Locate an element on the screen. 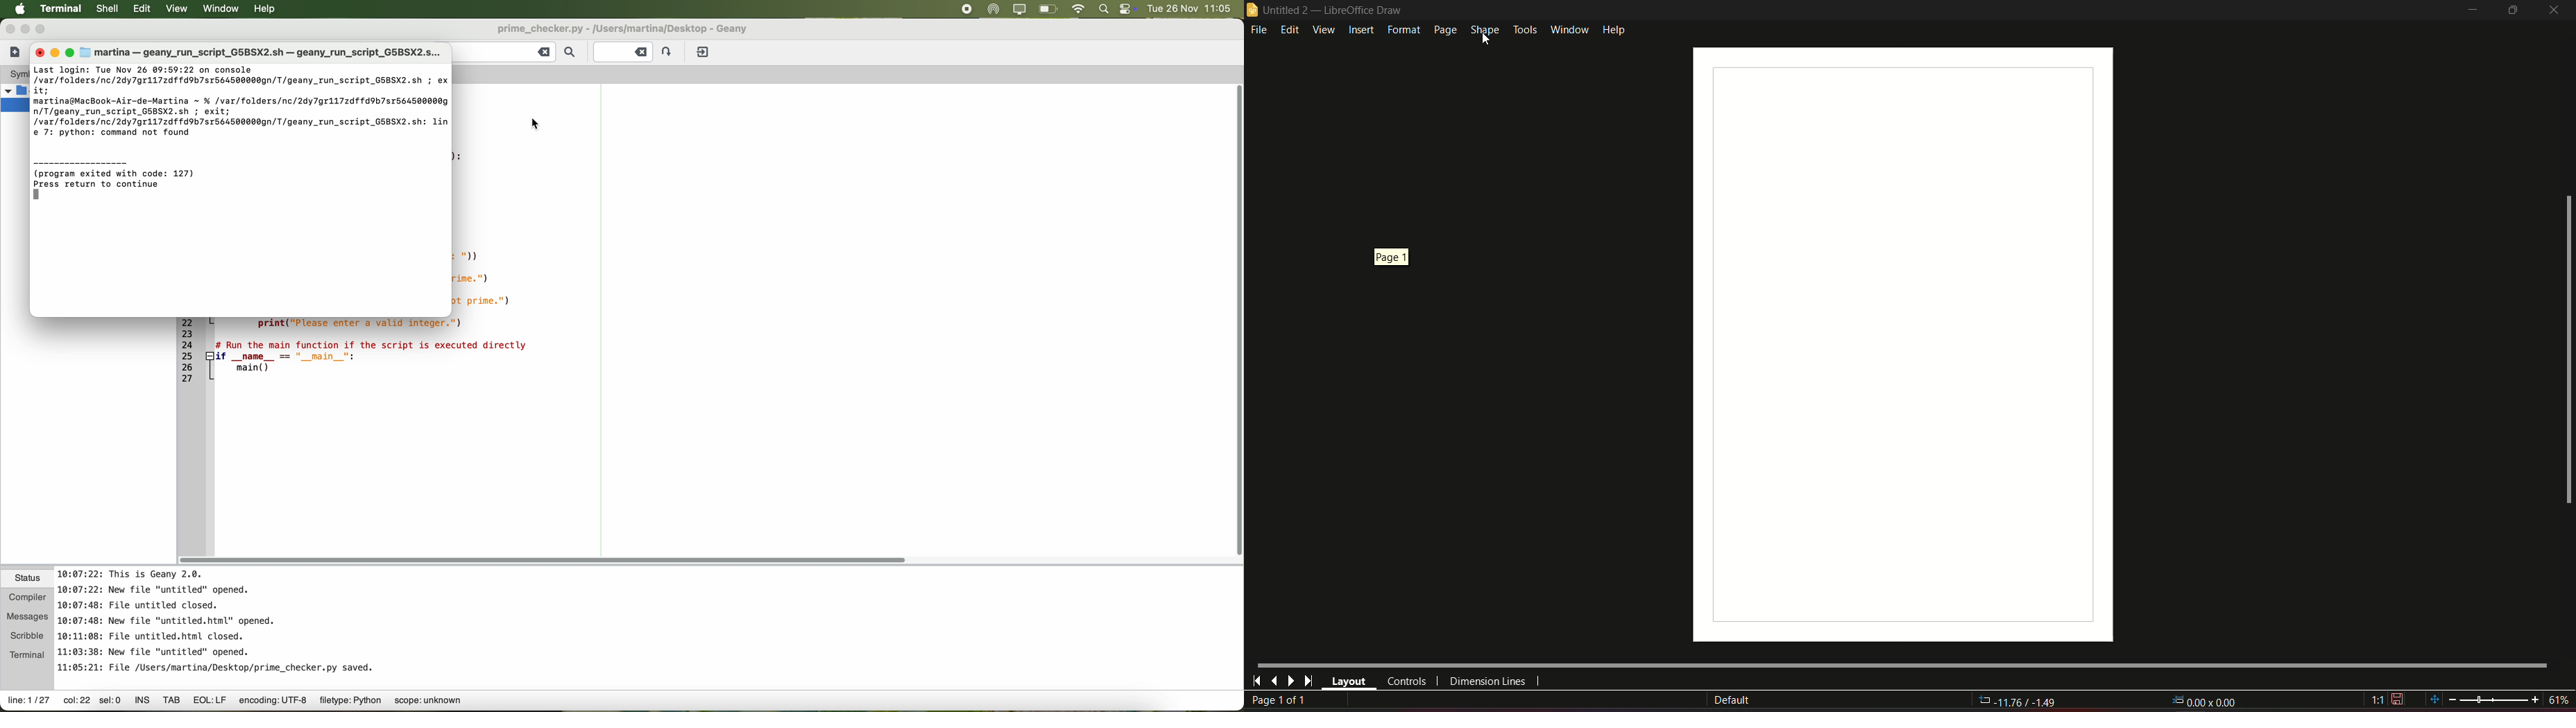  last page is located at coordinates (1308, 681).